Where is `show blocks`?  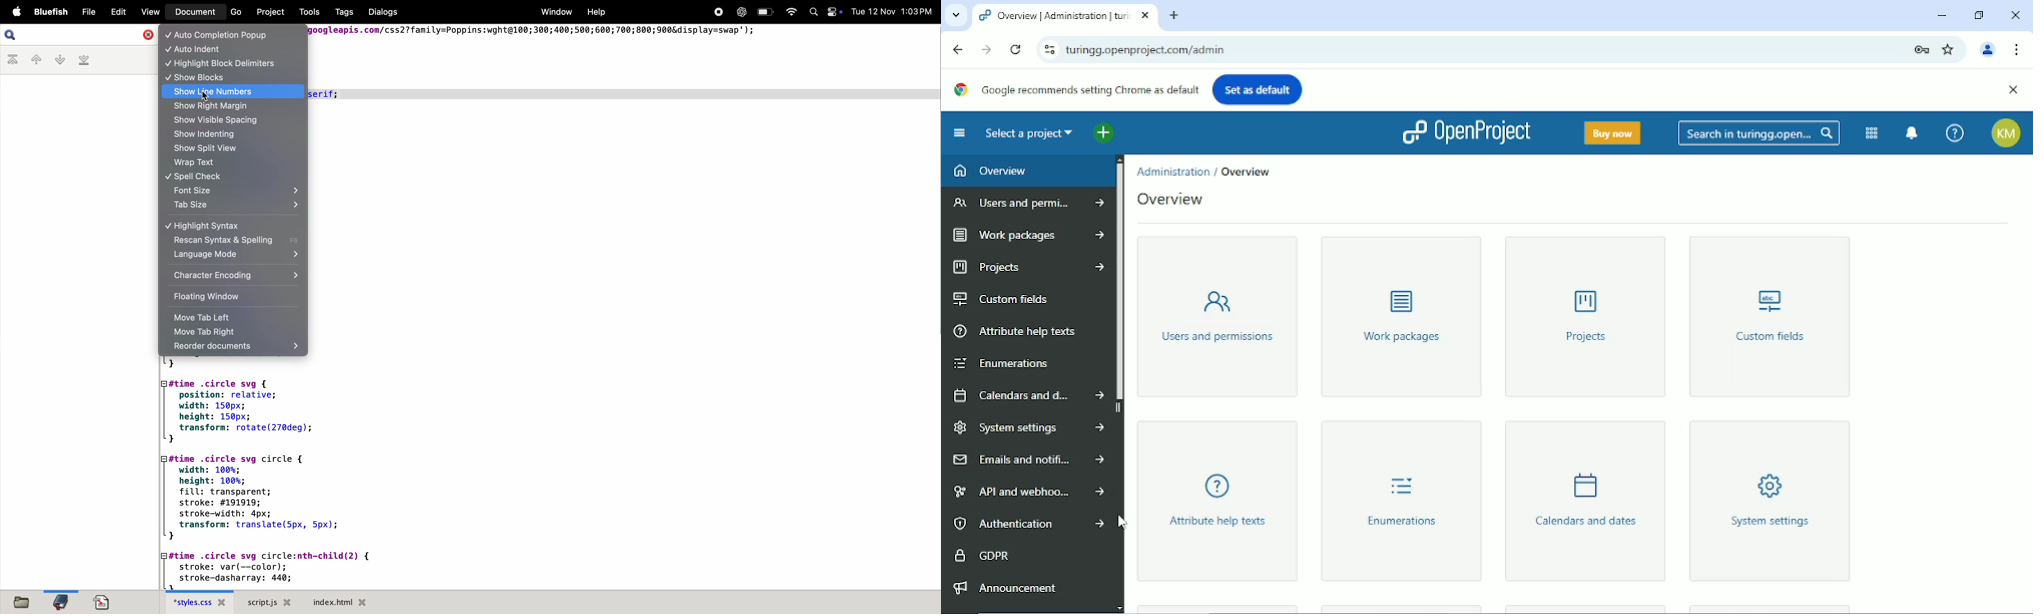
show blocks is located at coordinates (232, 77).